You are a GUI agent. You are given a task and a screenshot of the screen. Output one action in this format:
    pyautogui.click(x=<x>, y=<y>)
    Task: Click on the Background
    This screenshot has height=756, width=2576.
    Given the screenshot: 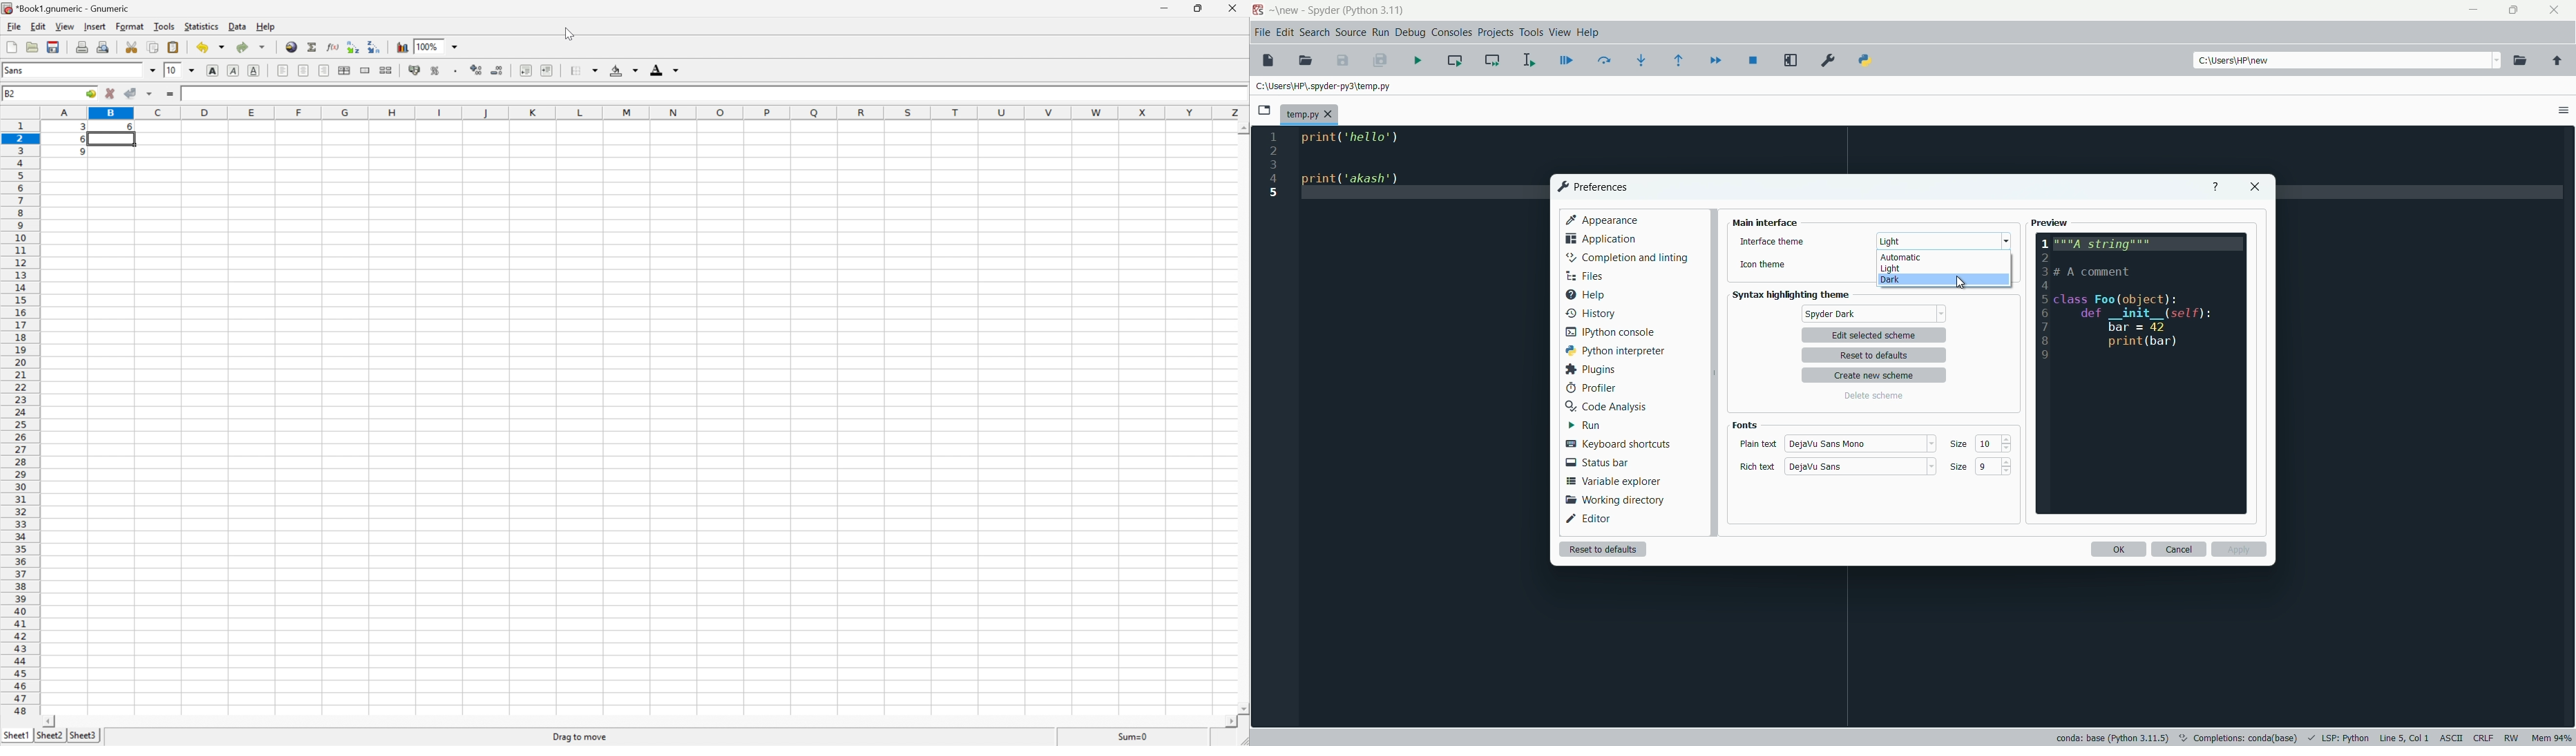 What is the action you would take?
    pyautogui.click(x=623, y=70)
    